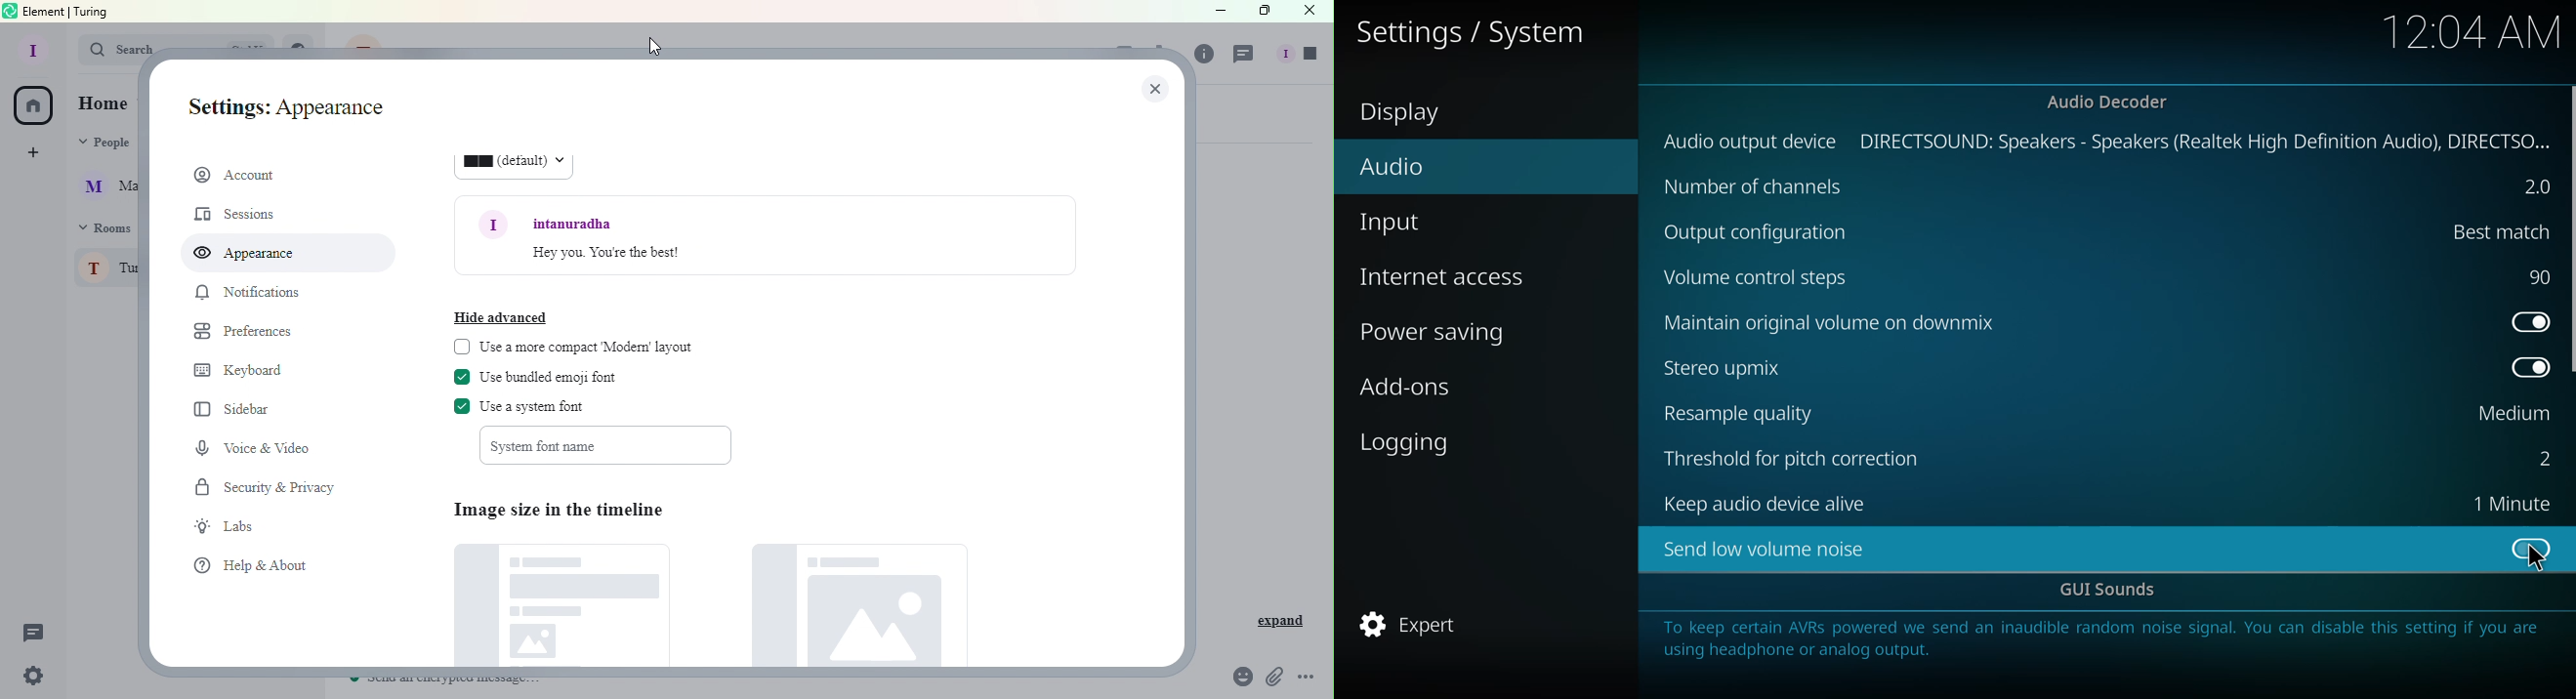 This screenshot has width=2576, height=700. What do you see at coordinates (248, 332) in the screenshot?
I see `Prefrences` at bounding box center [248, 332].